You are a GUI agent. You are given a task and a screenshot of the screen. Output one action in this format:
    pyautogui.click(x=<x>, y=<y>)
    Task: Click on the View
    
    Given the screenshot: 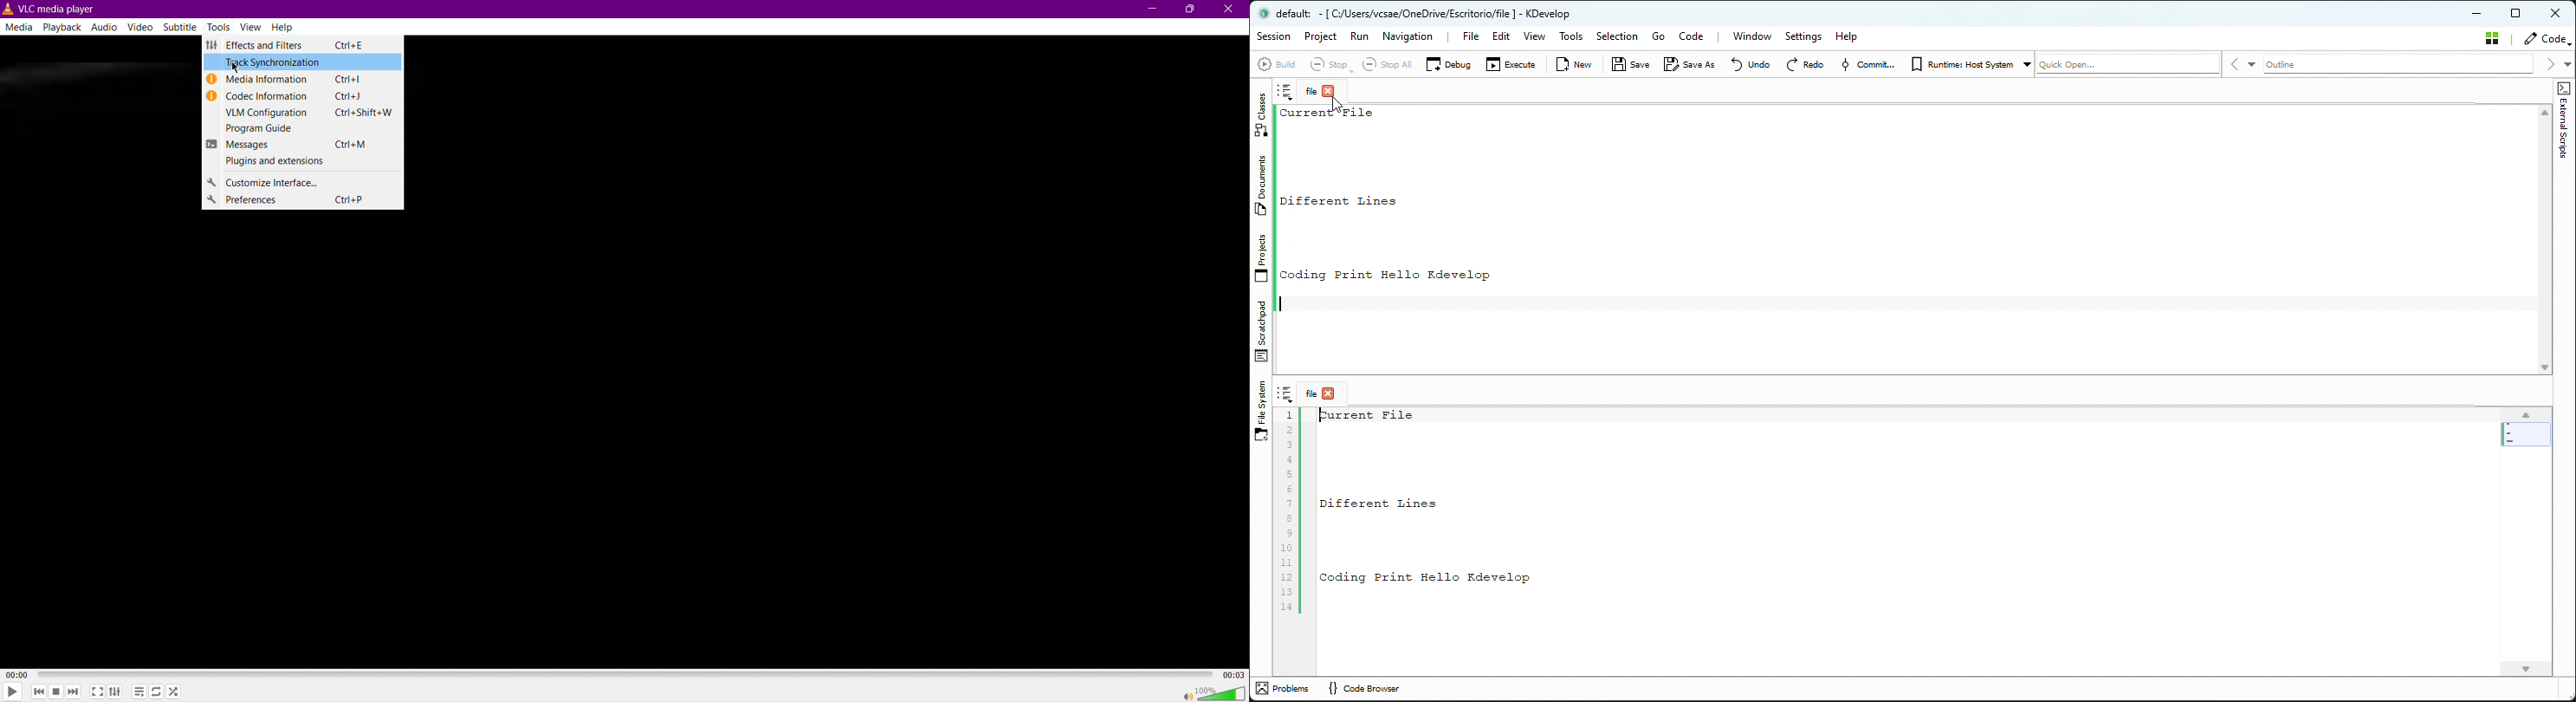 What is the action you would take?
    pyautogui.click(x=253, y=28)
    